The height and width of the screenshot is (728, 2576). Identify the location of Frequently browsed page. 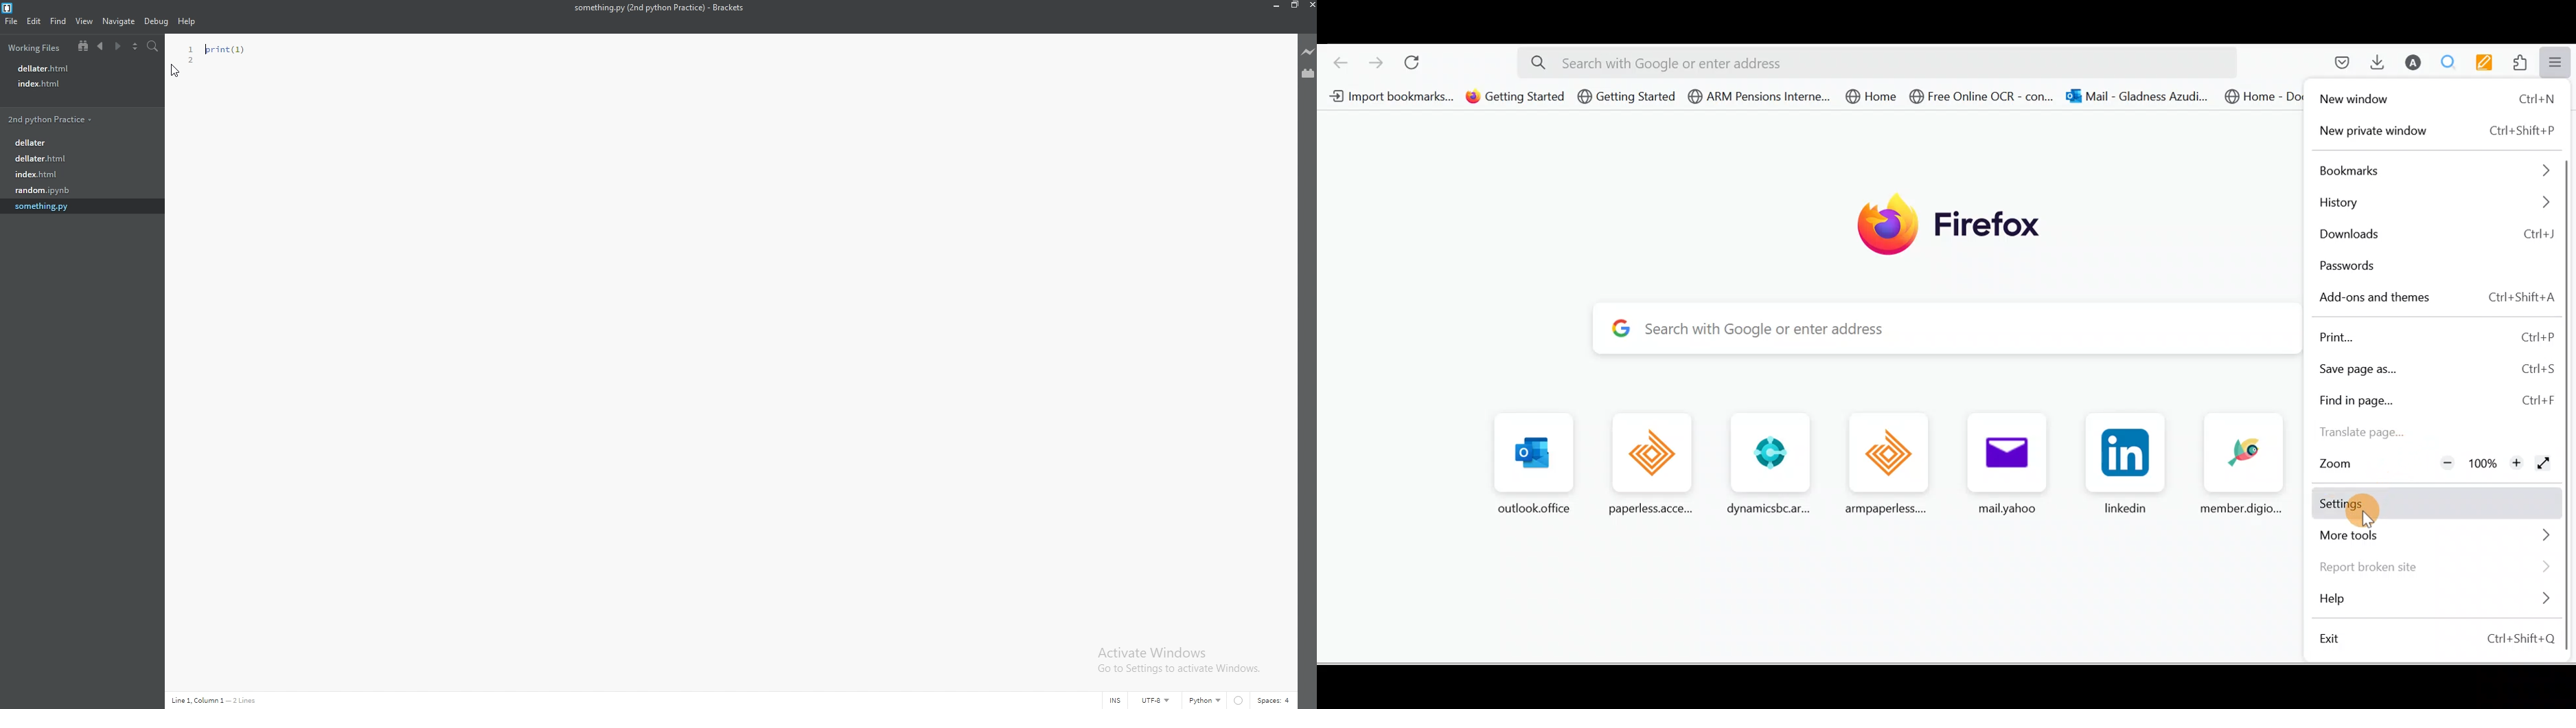
(1878, 460).